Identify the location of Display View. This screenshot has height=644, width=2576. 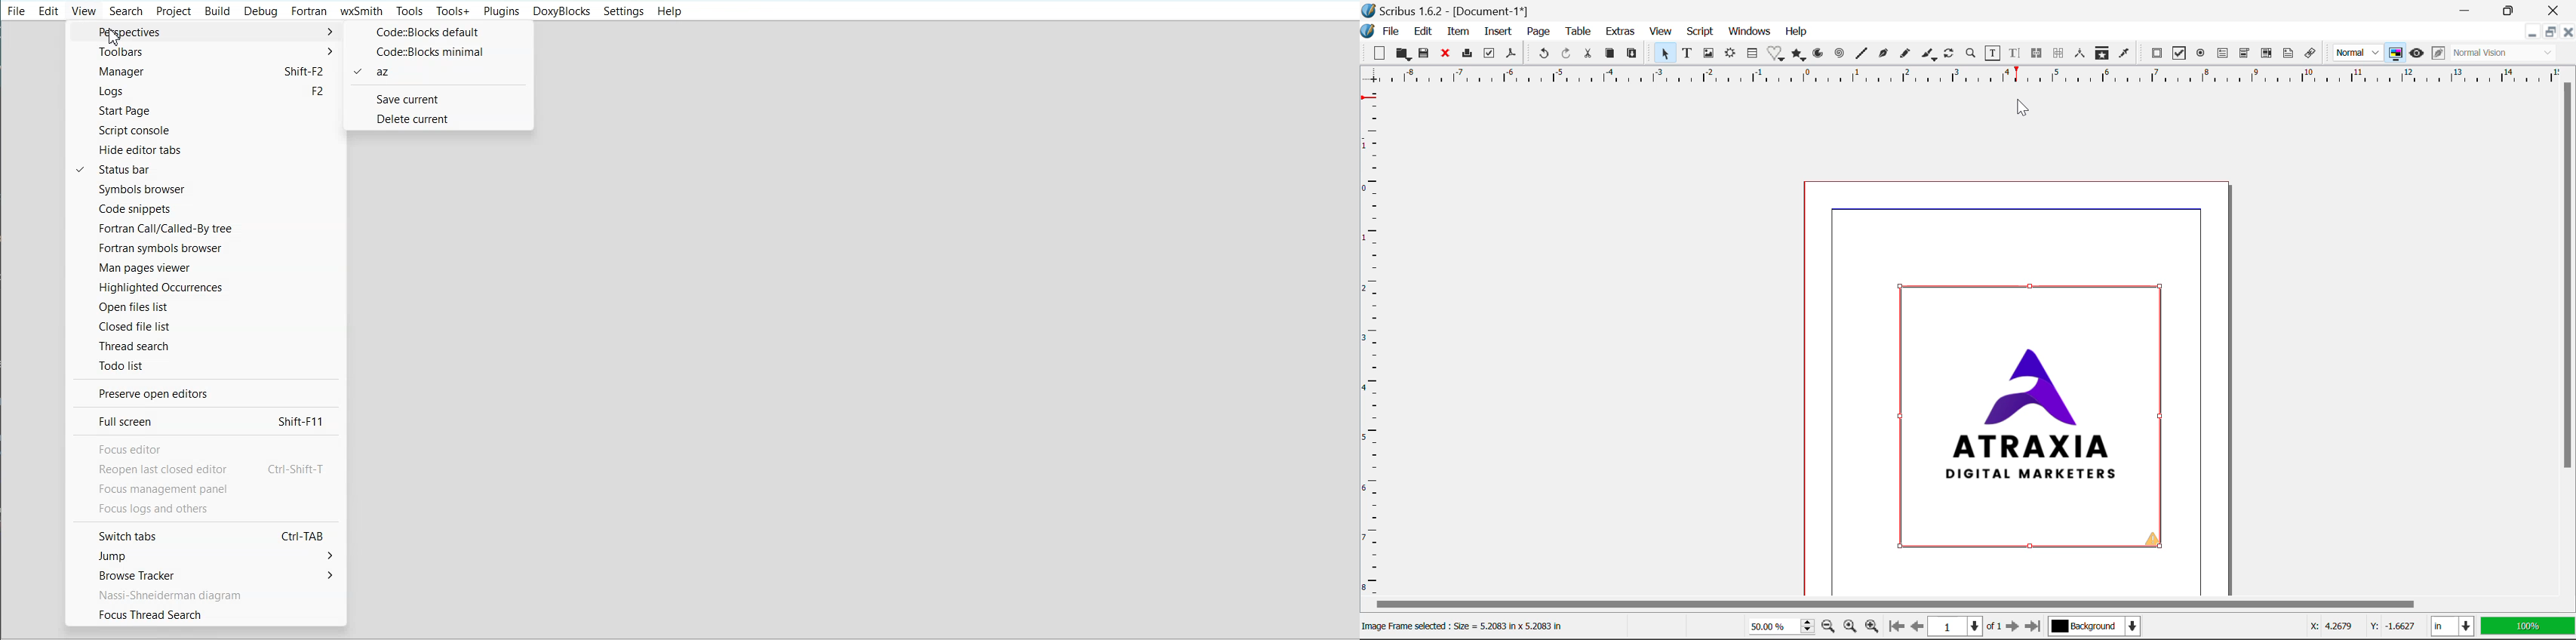
(2524, 625).